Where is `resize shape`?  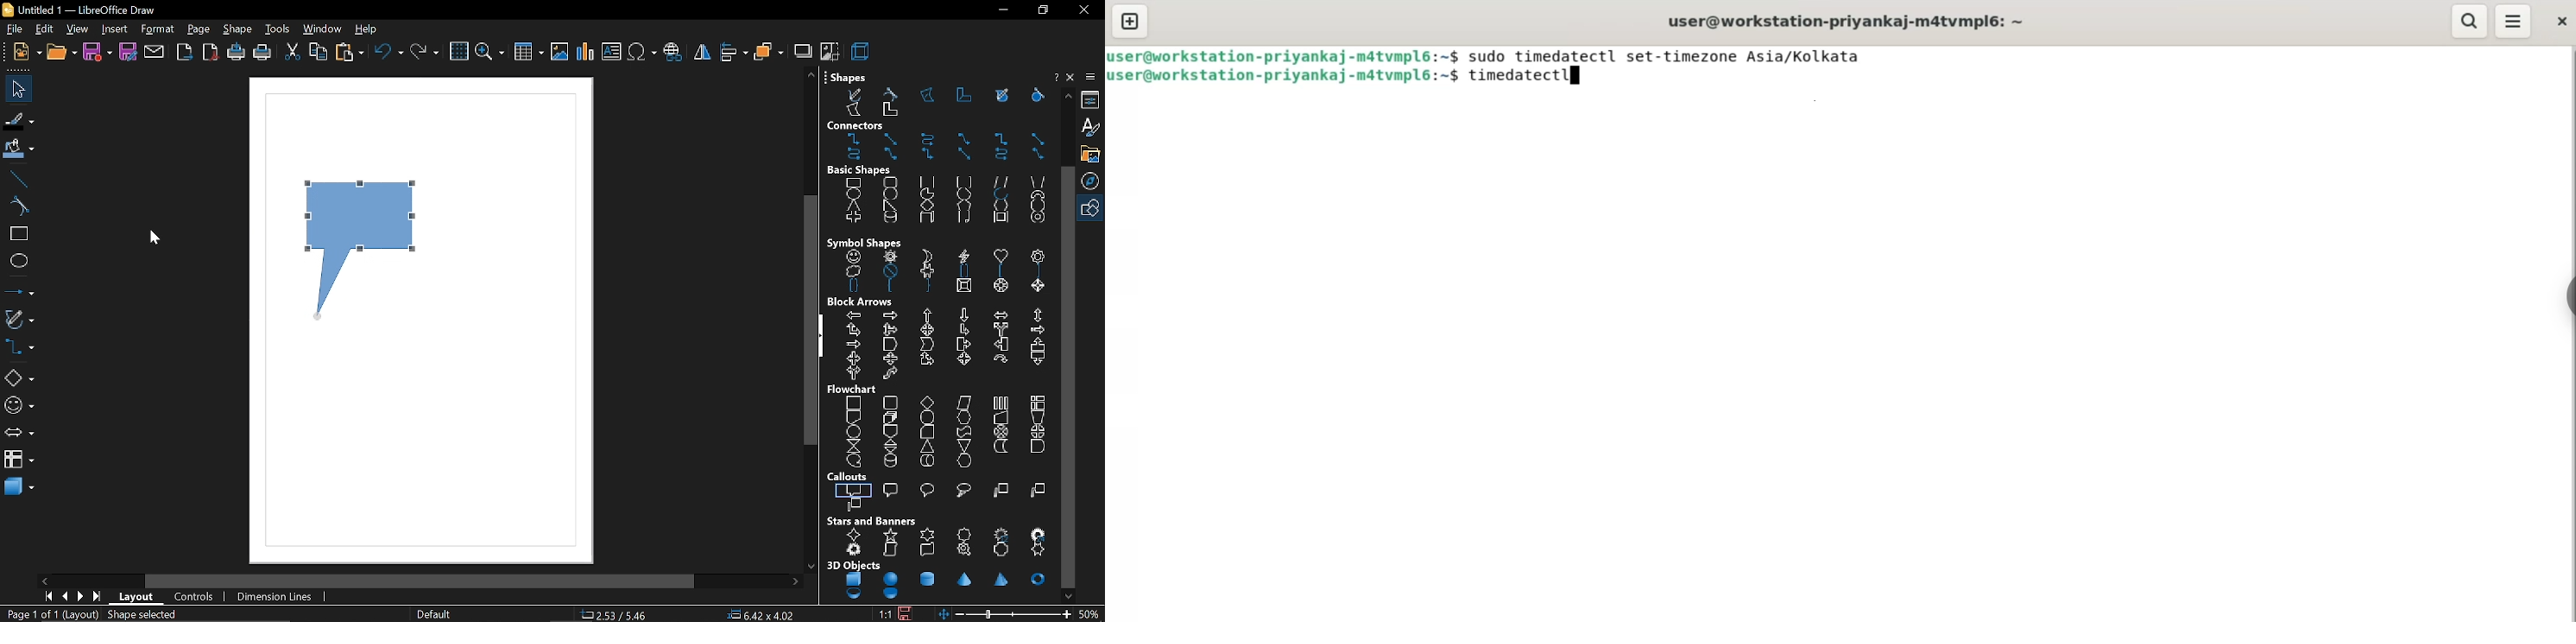
resize shape is located at coordinates (139, 614).